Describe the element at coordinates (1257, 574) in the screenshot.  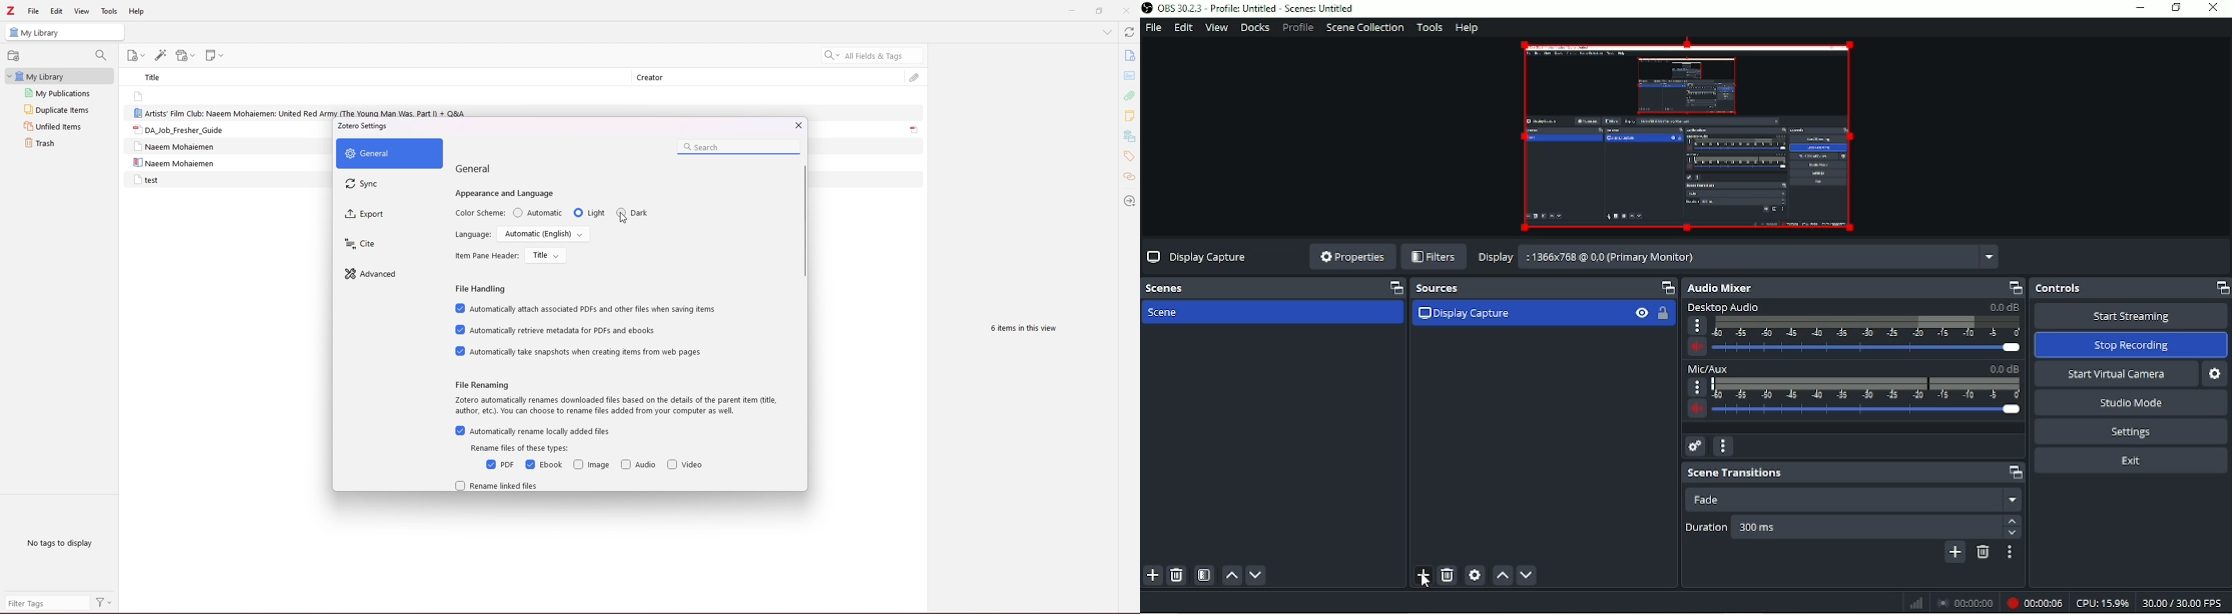
I see `Move scene down` at that location.